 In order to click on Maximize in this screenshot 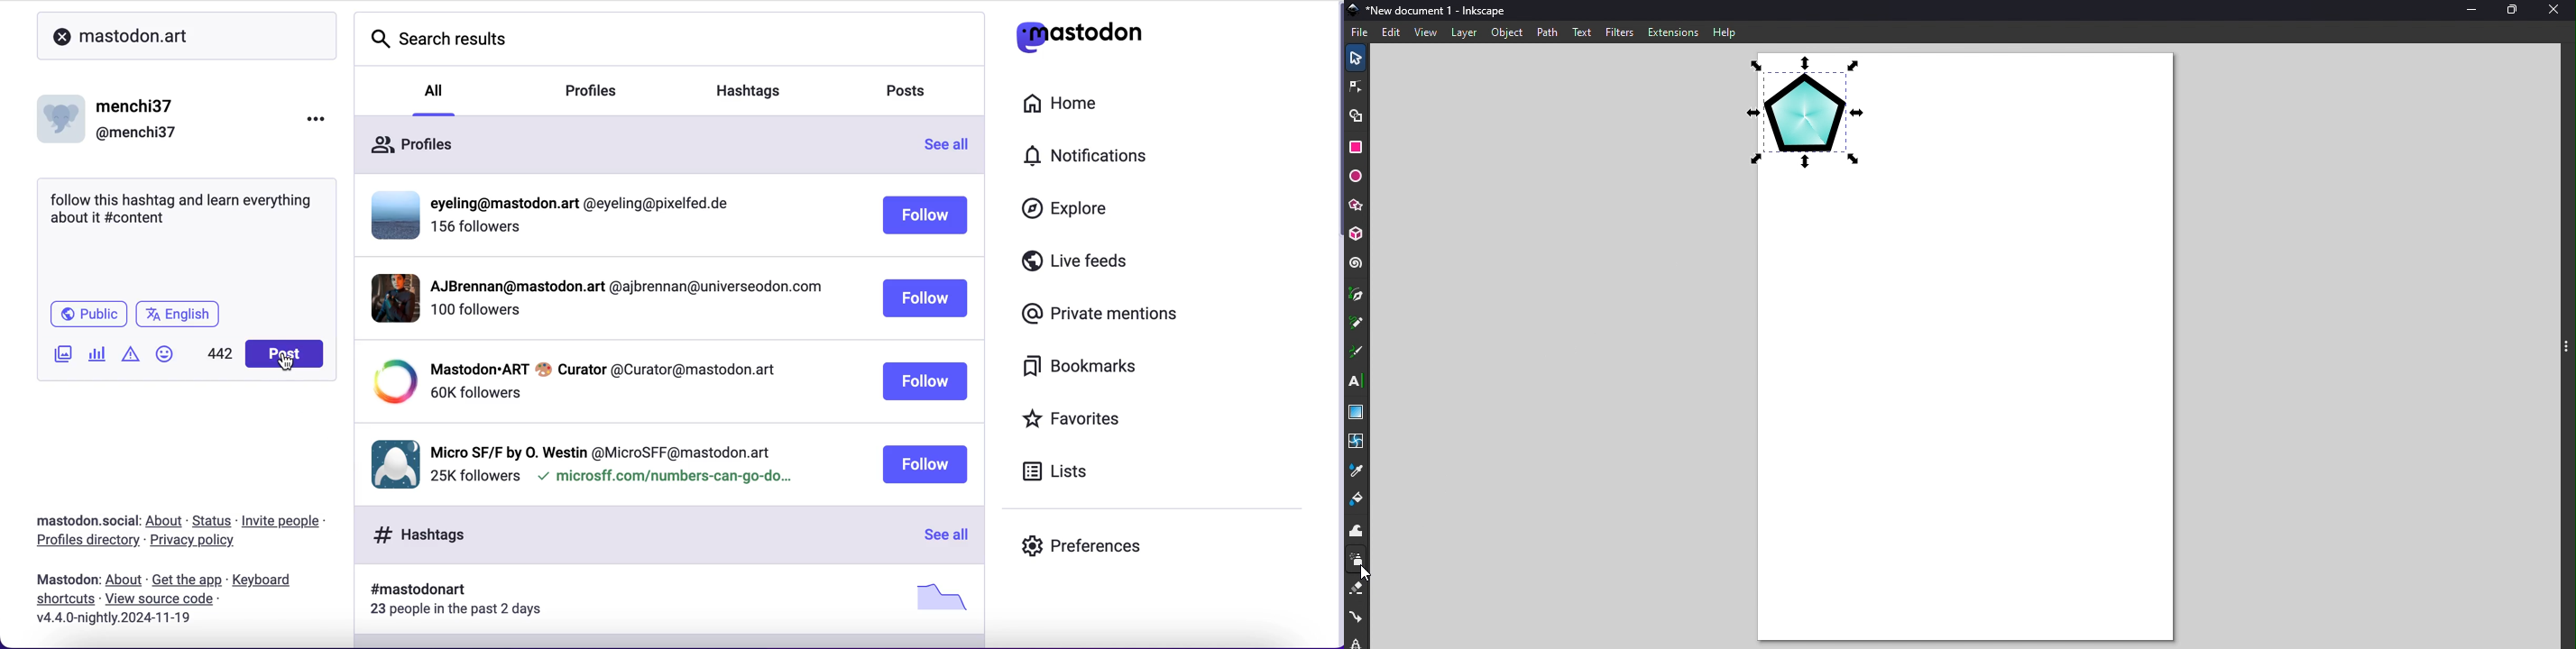, I will do `click(2512, 9)`.